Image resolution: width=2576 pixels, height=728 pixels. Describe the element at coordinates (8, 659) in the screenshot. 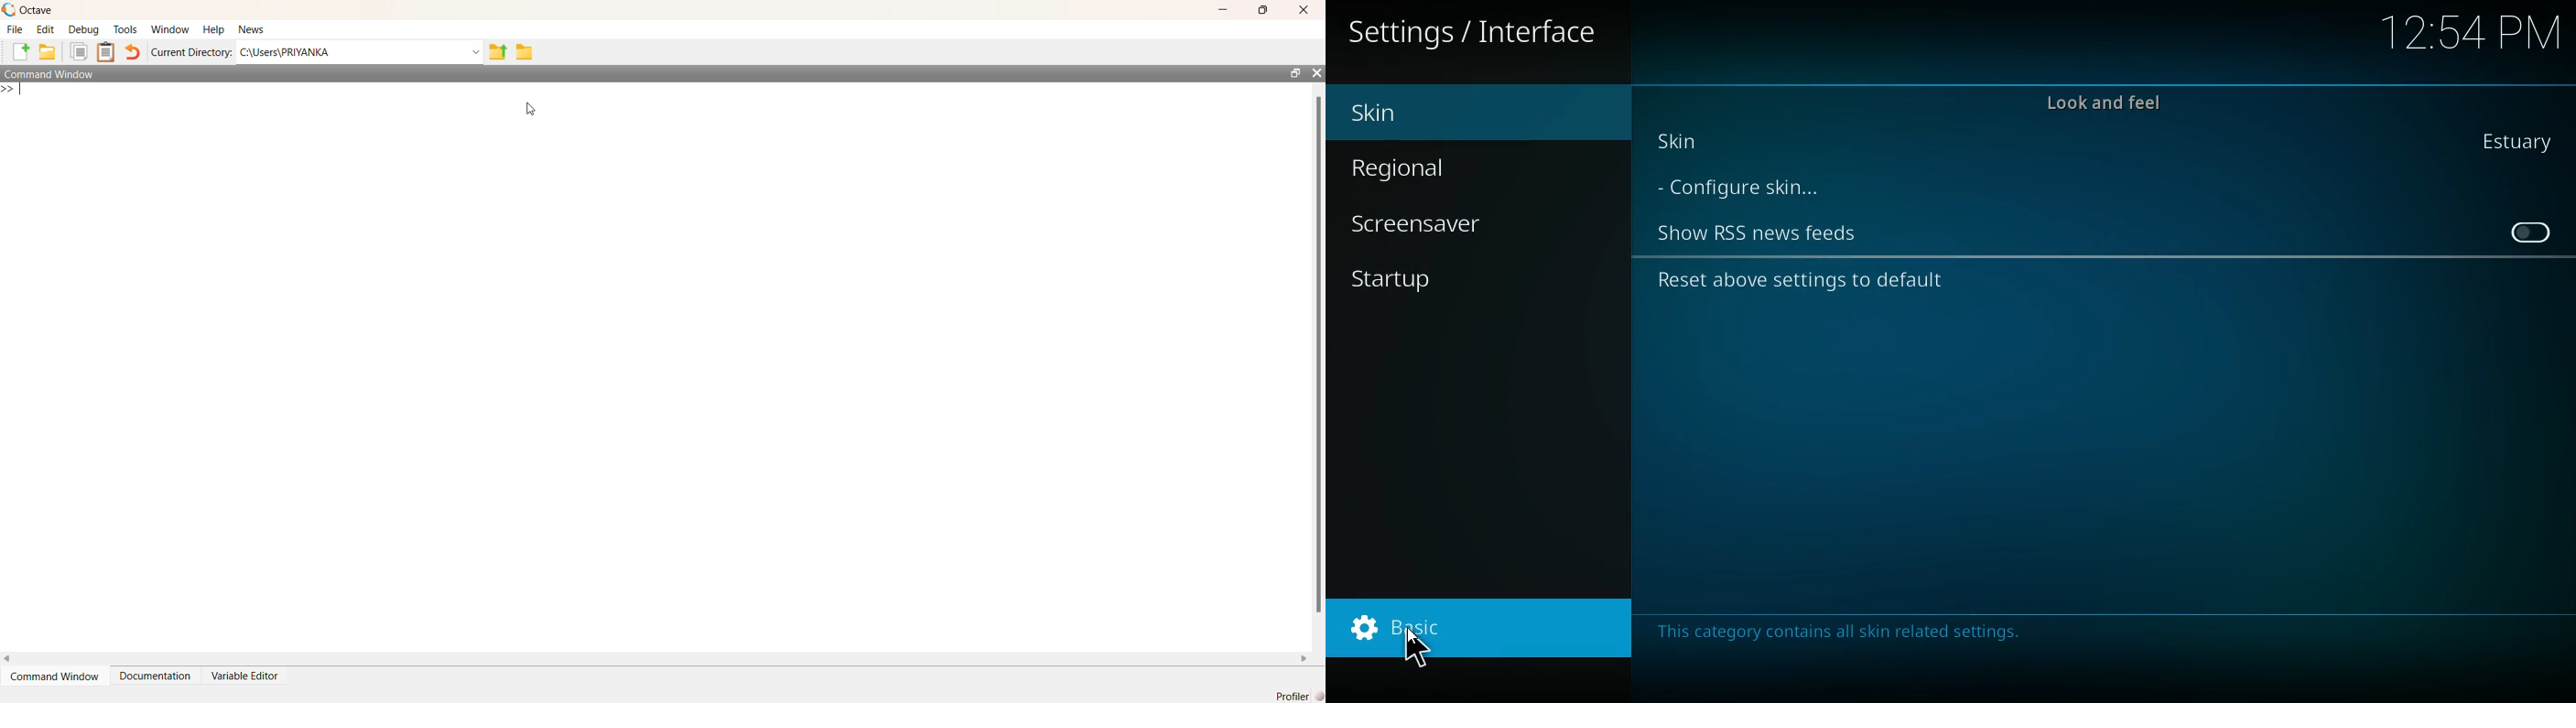

I see `scroll left` at that location.